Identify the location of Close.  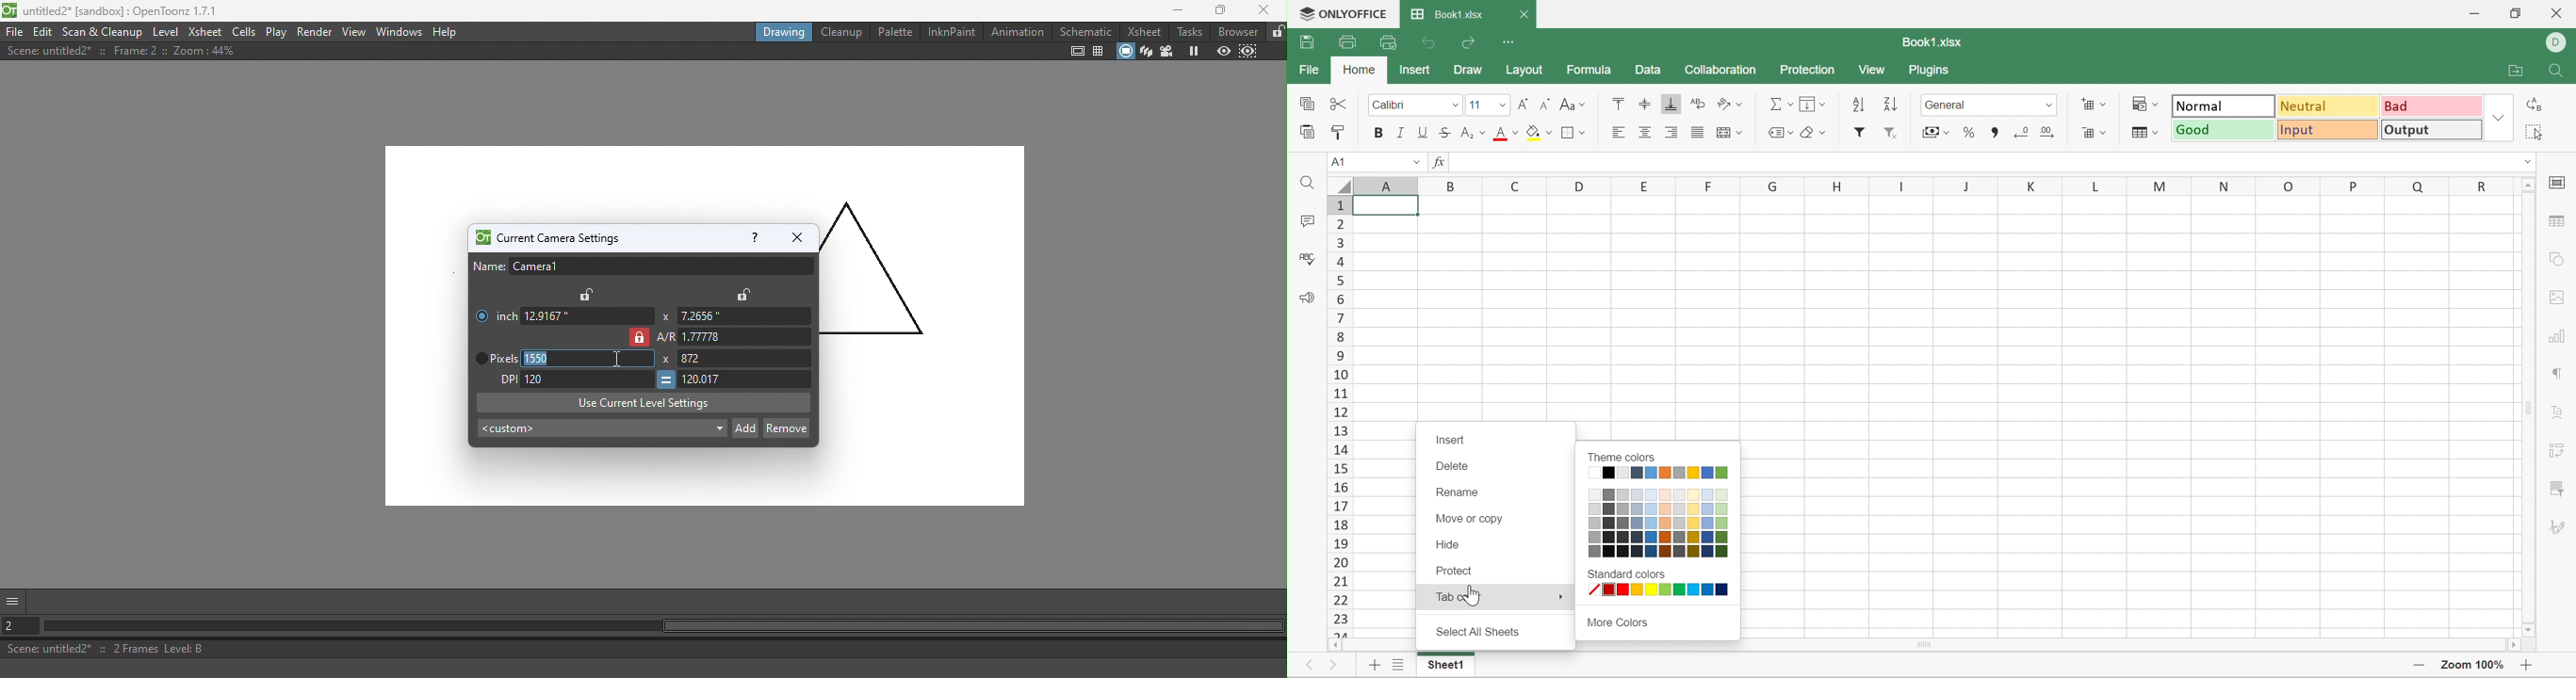
(1525, 15).